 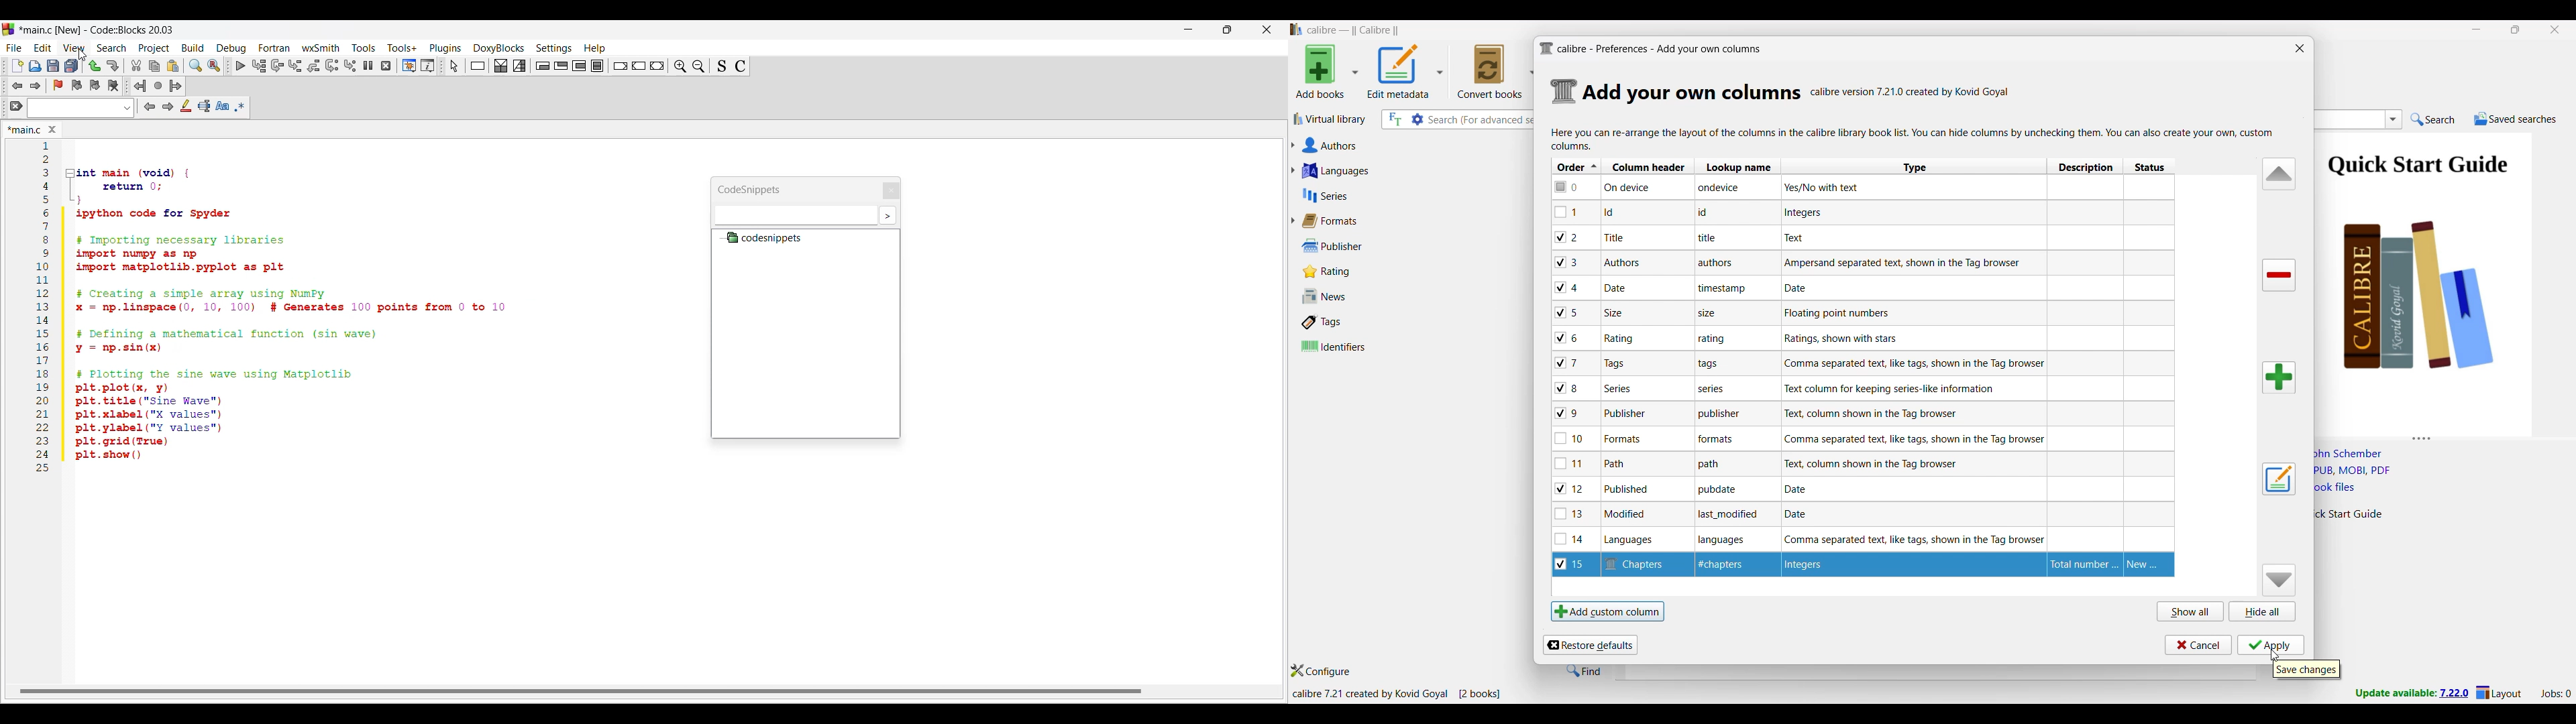 What do you see at coordinates (1726, 290) in the screenshot?
I see `note` at bounding box center [1726, 290].